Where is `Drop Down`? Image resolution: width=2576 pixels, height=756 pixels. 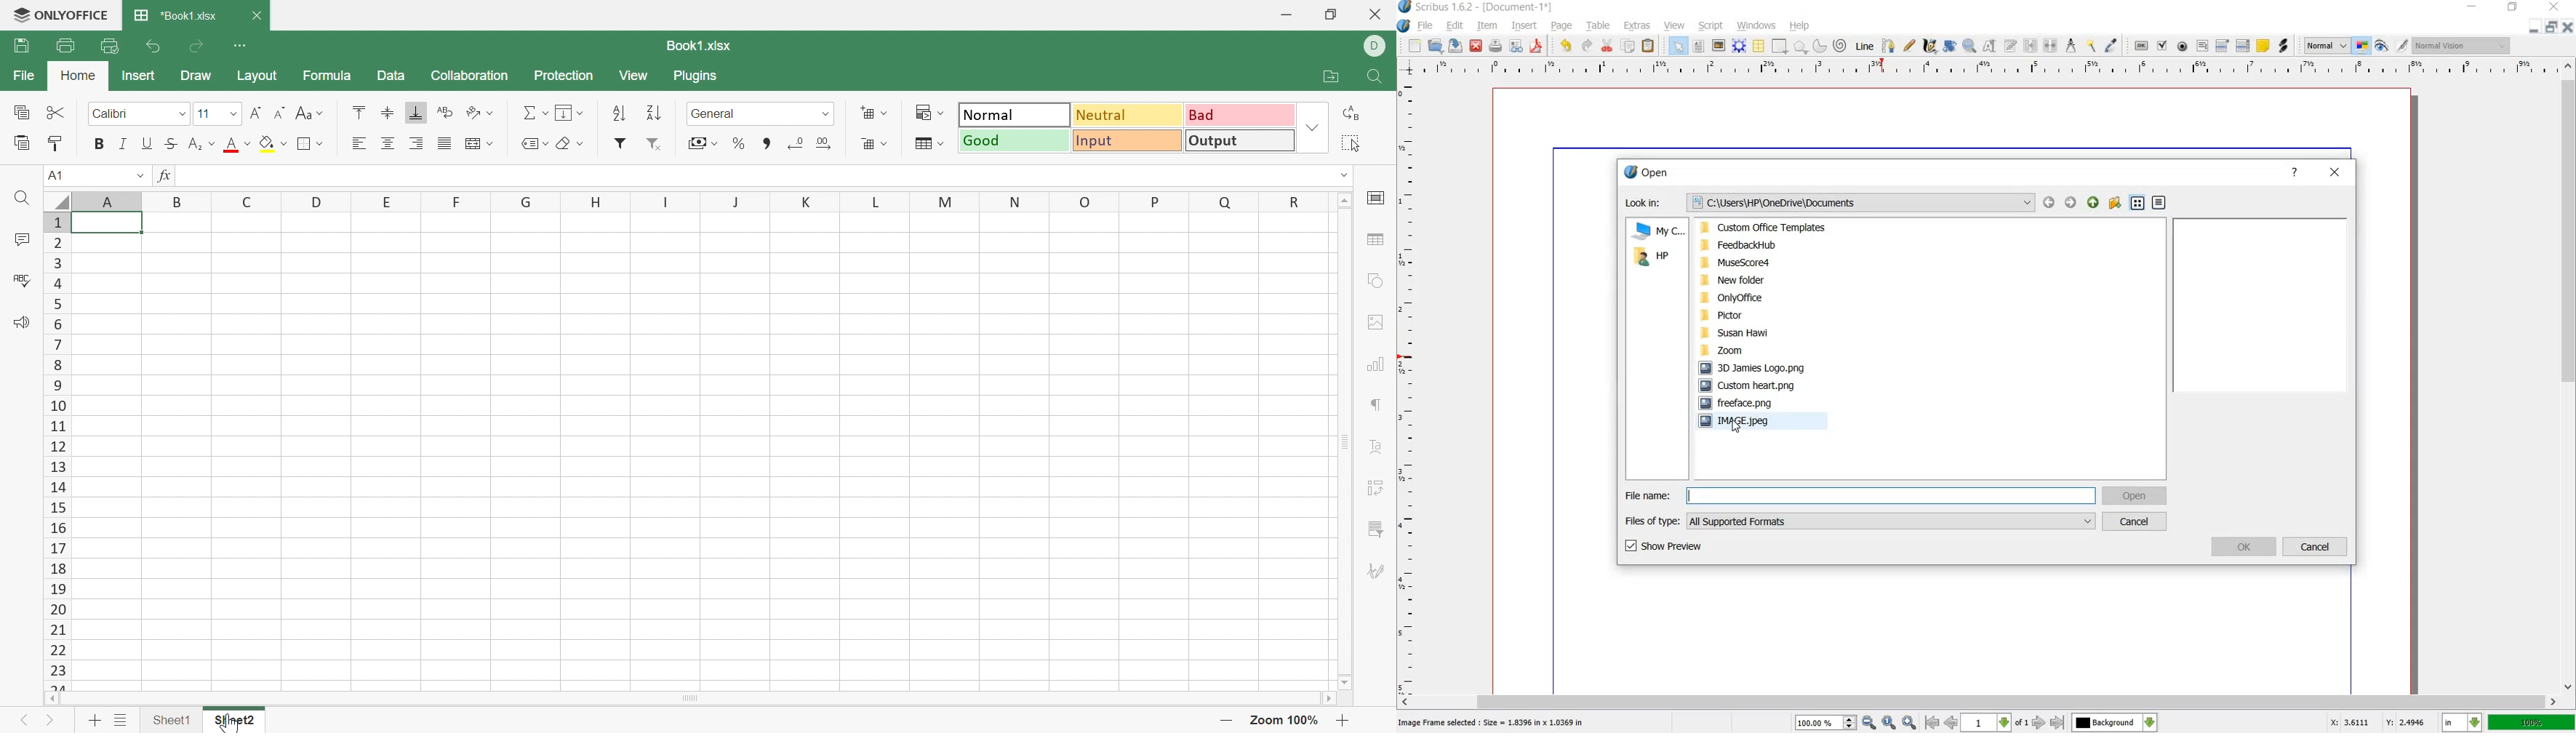 Drop Down is located at coordinates (1313, 128).